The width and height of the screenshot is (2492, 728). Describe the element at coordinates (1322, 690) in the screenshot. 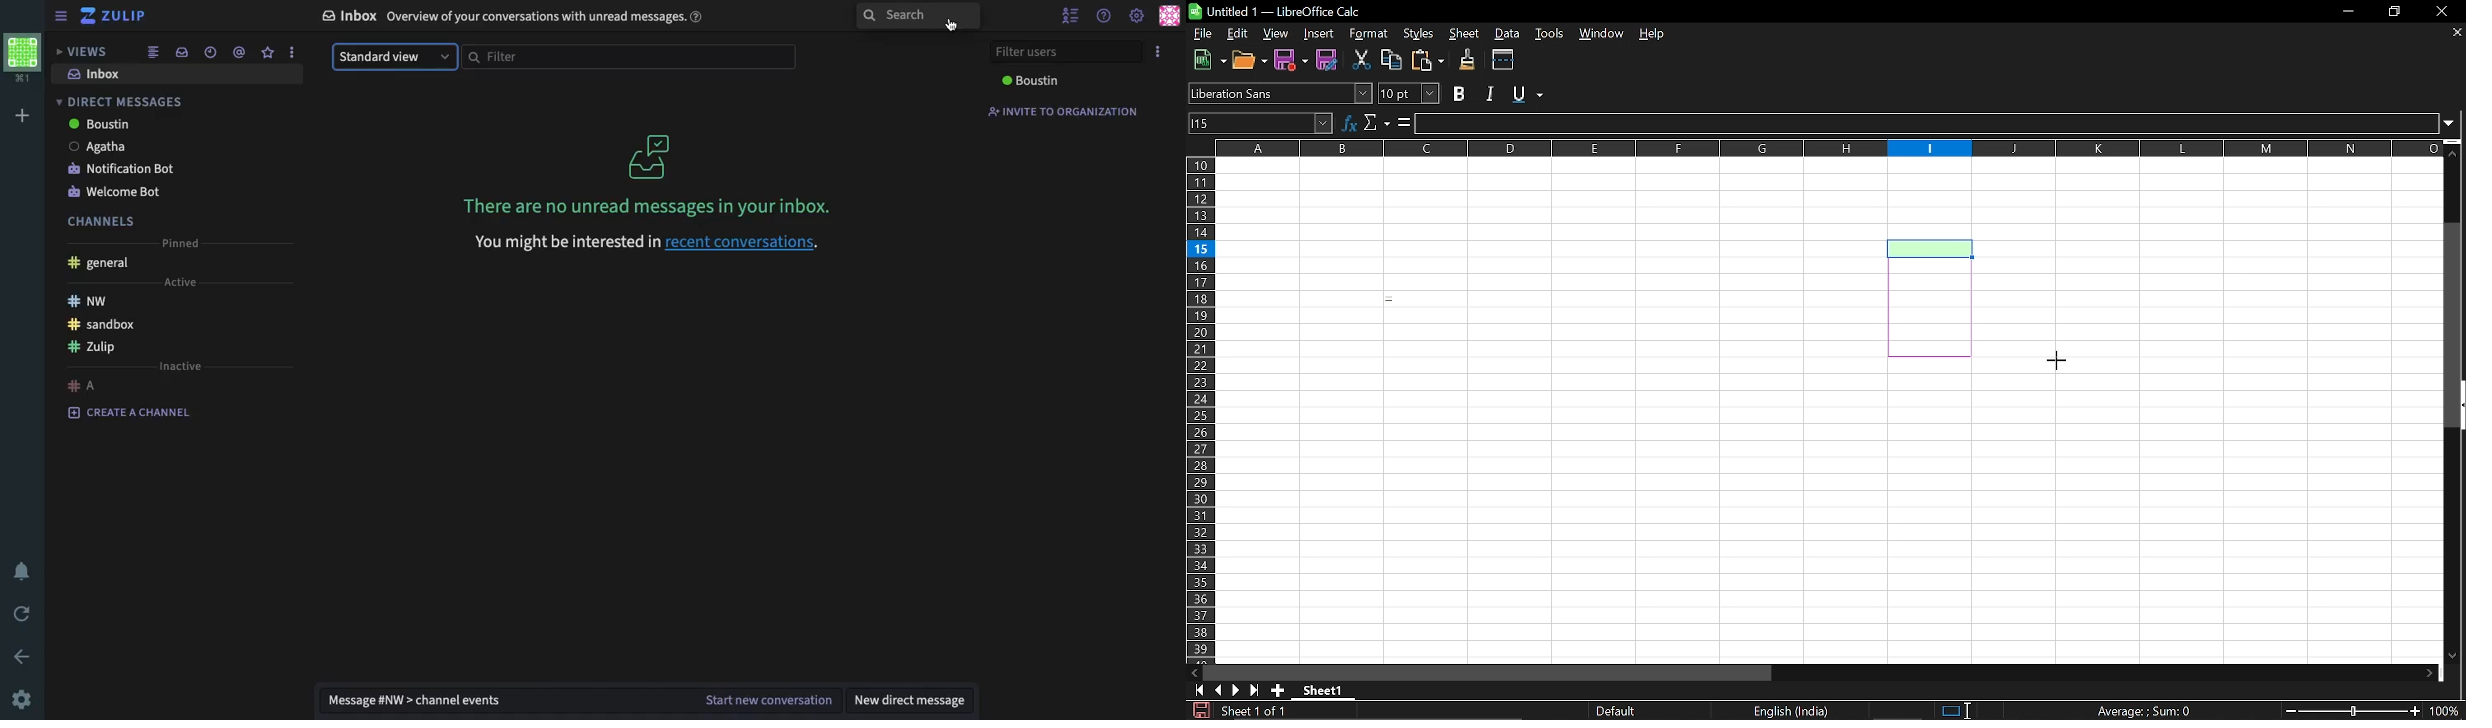

I see `Current sheet` at that location.